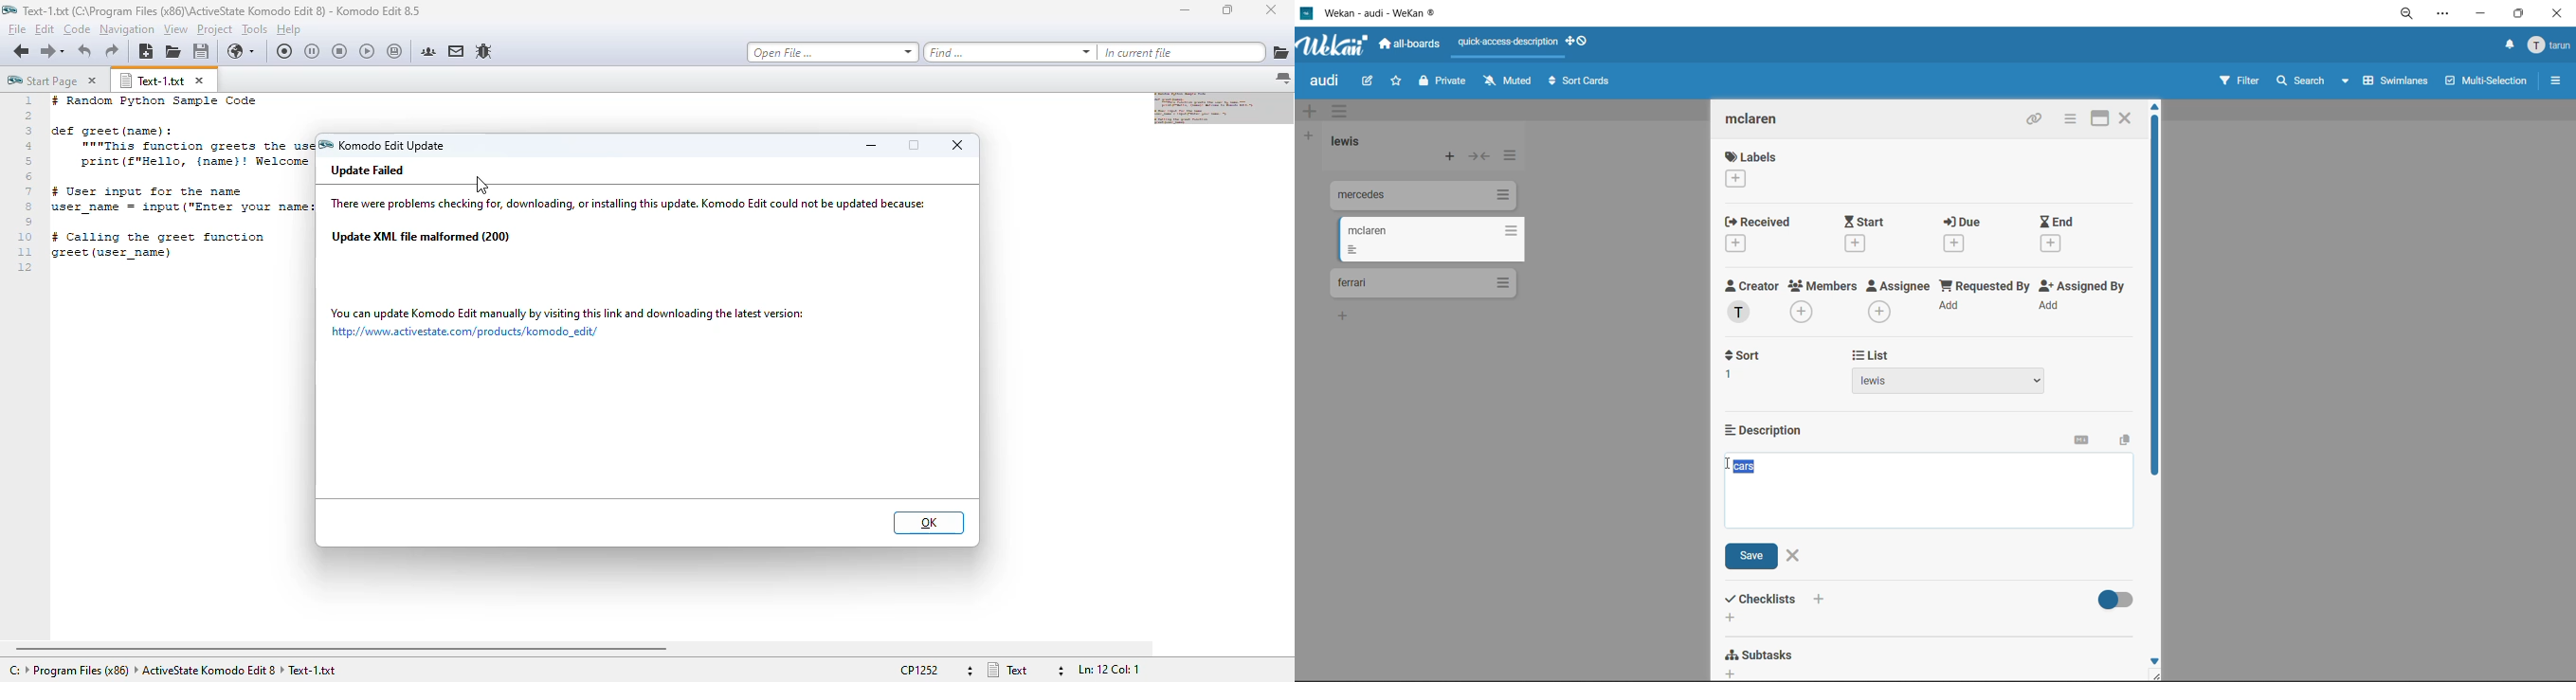 The image size is (2576, 700). What do you see at coordinates (85, 52) in the screenshot?
I see `undo last action` at bounding box center [85, 52].